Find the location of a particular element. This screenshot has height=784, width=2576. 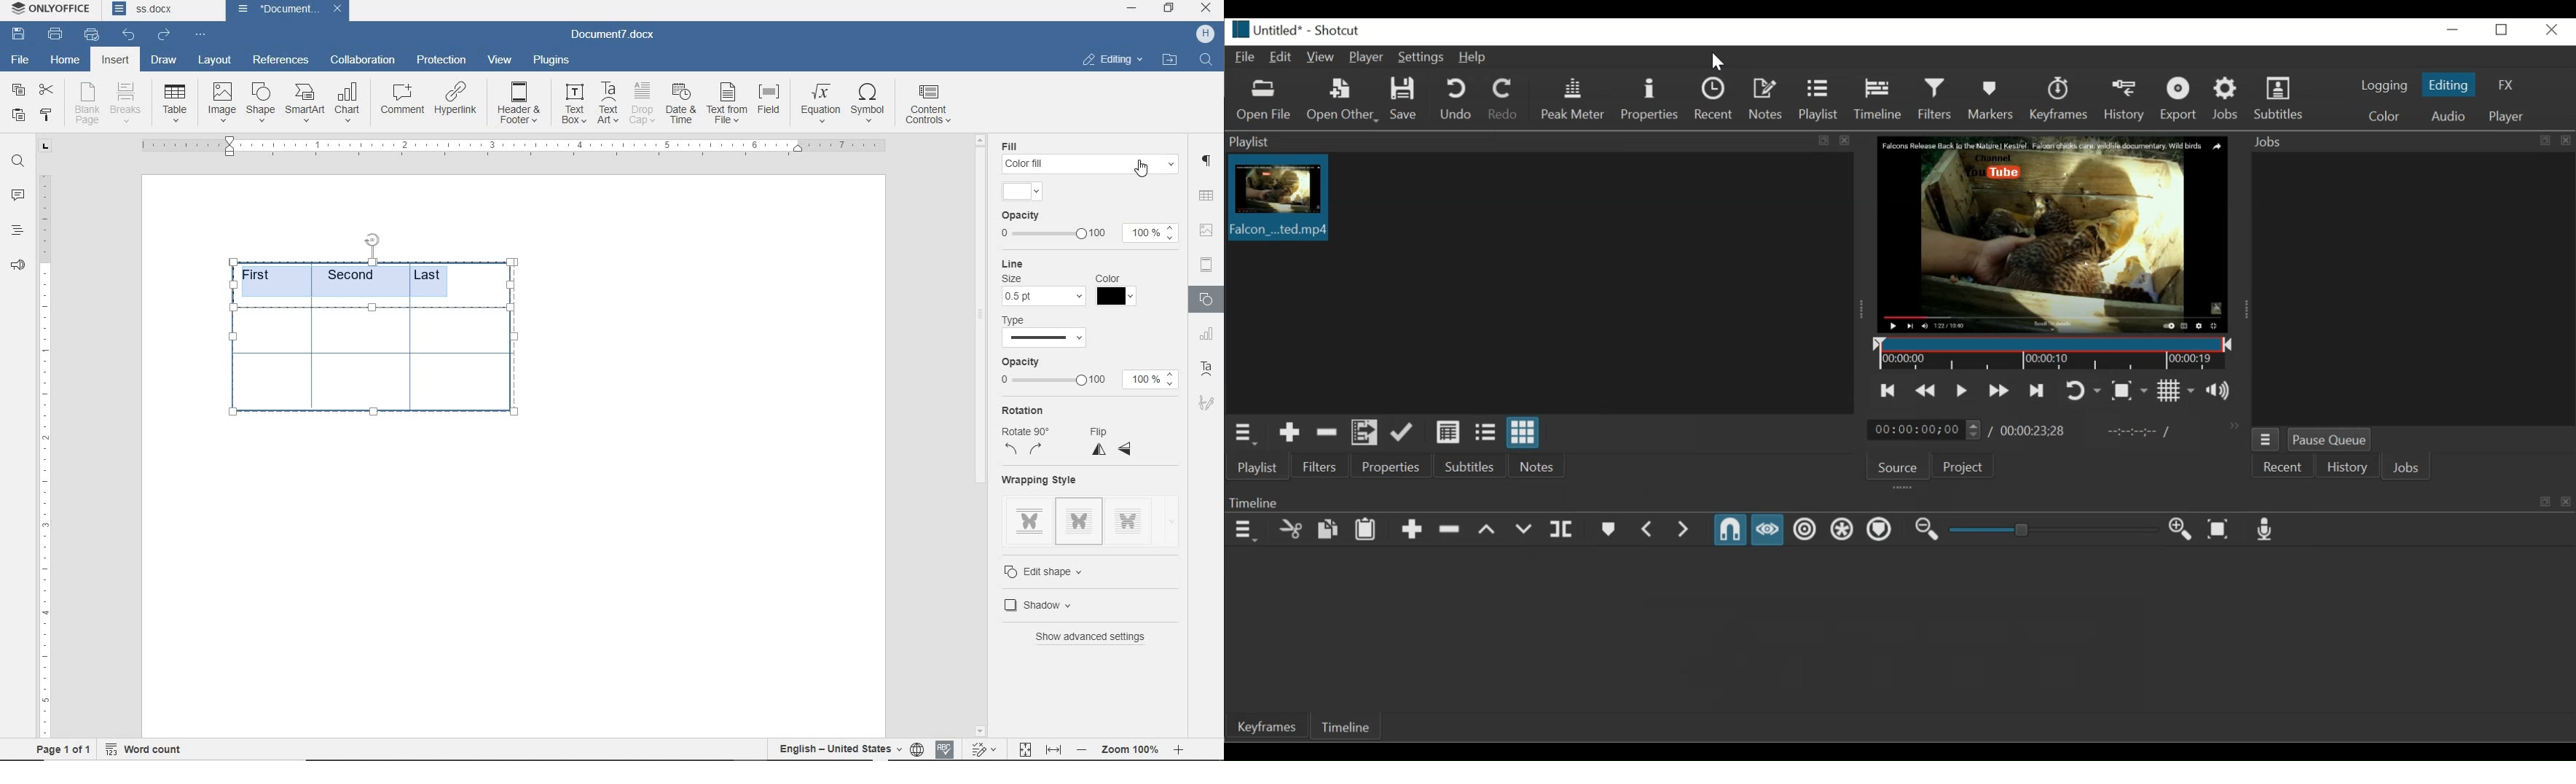

Editing is located at coordinates (2448, 85).